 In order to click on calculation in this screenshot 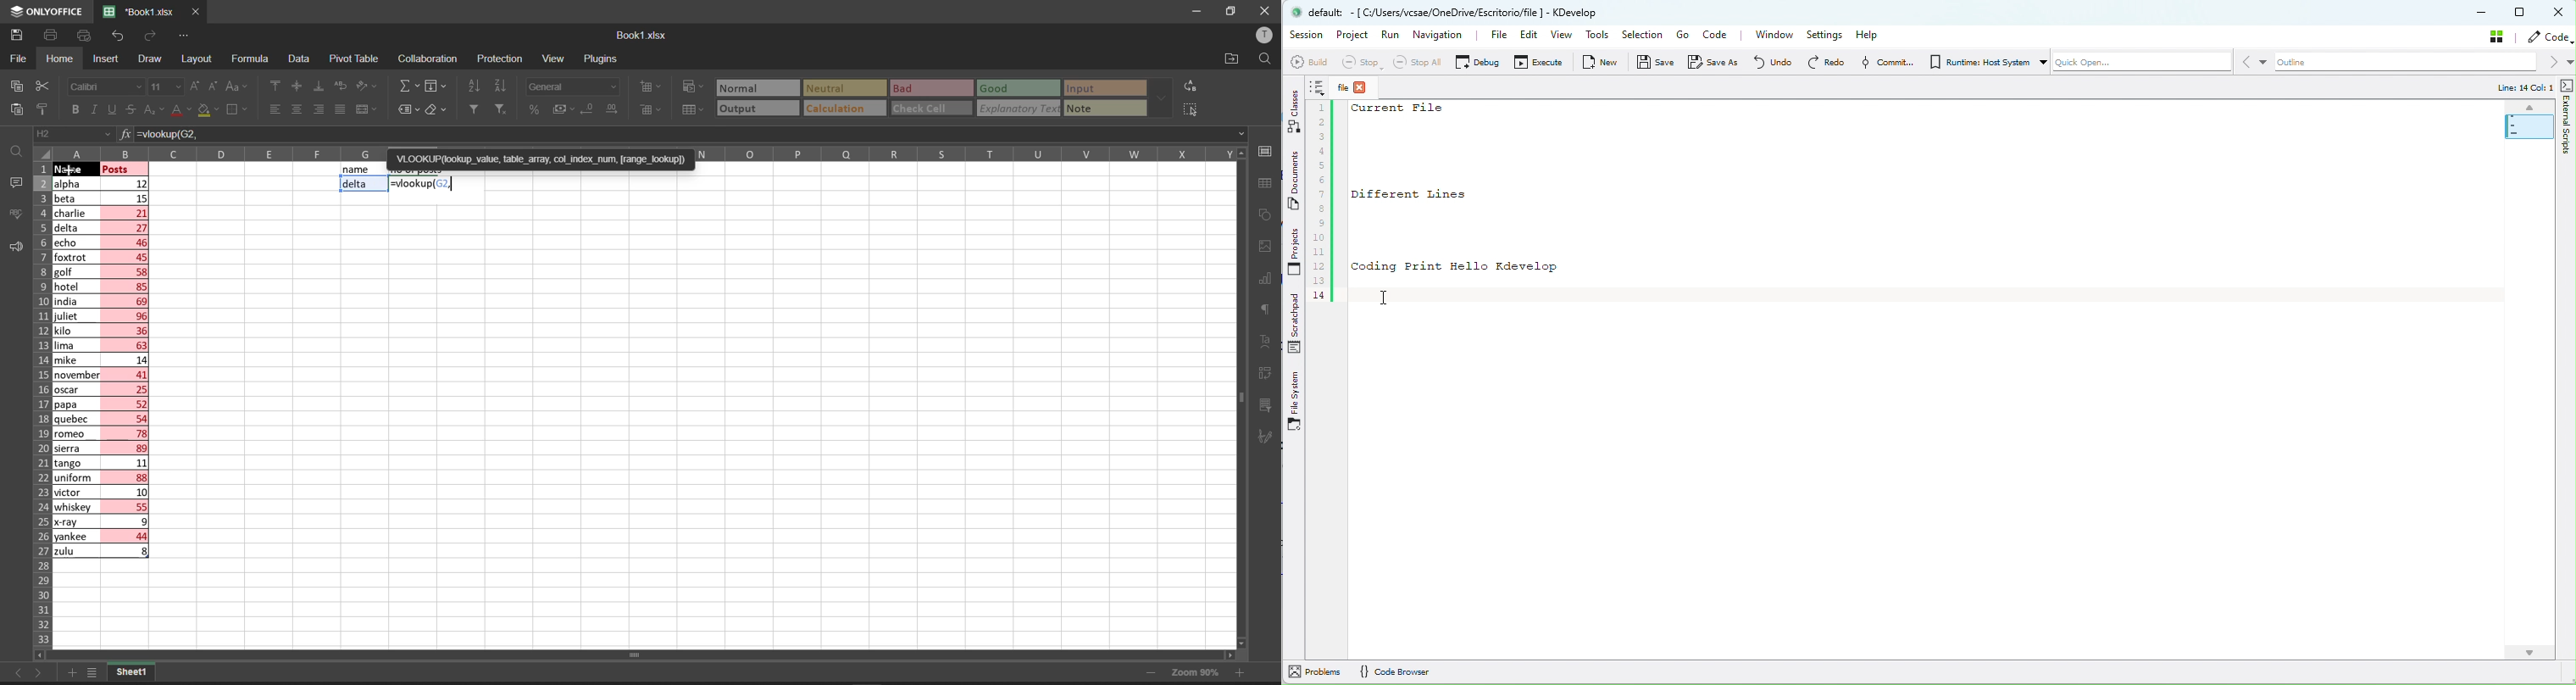, I will do `click(841, 108)`.